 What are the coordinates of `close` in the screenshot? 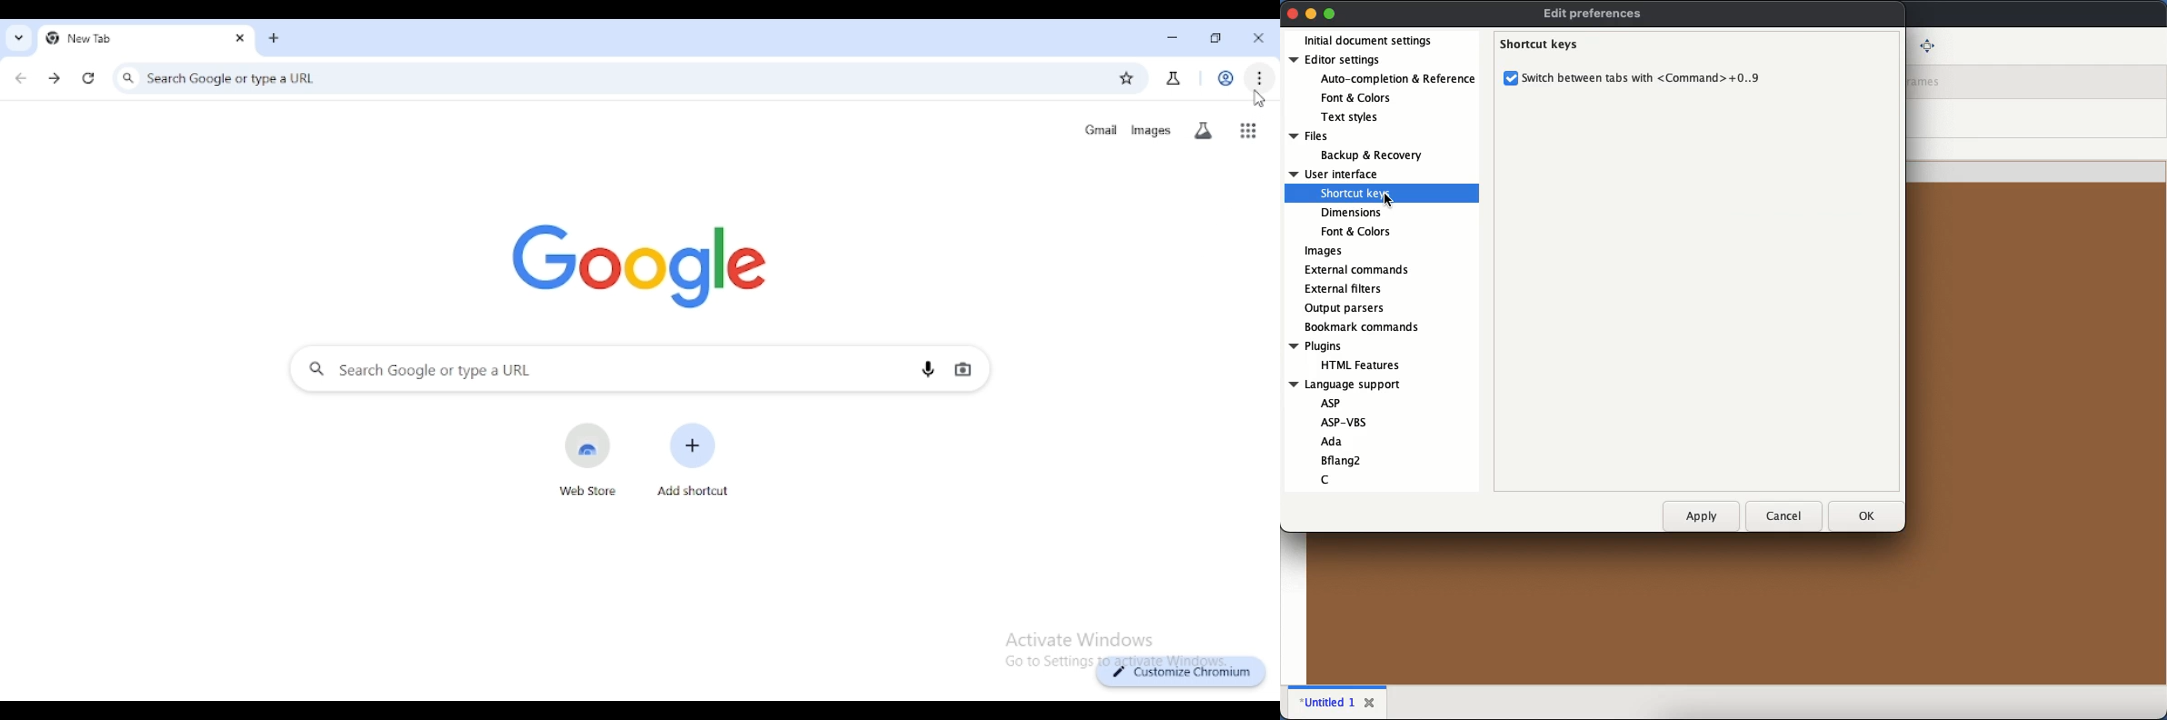 It's located at (1260, 38).